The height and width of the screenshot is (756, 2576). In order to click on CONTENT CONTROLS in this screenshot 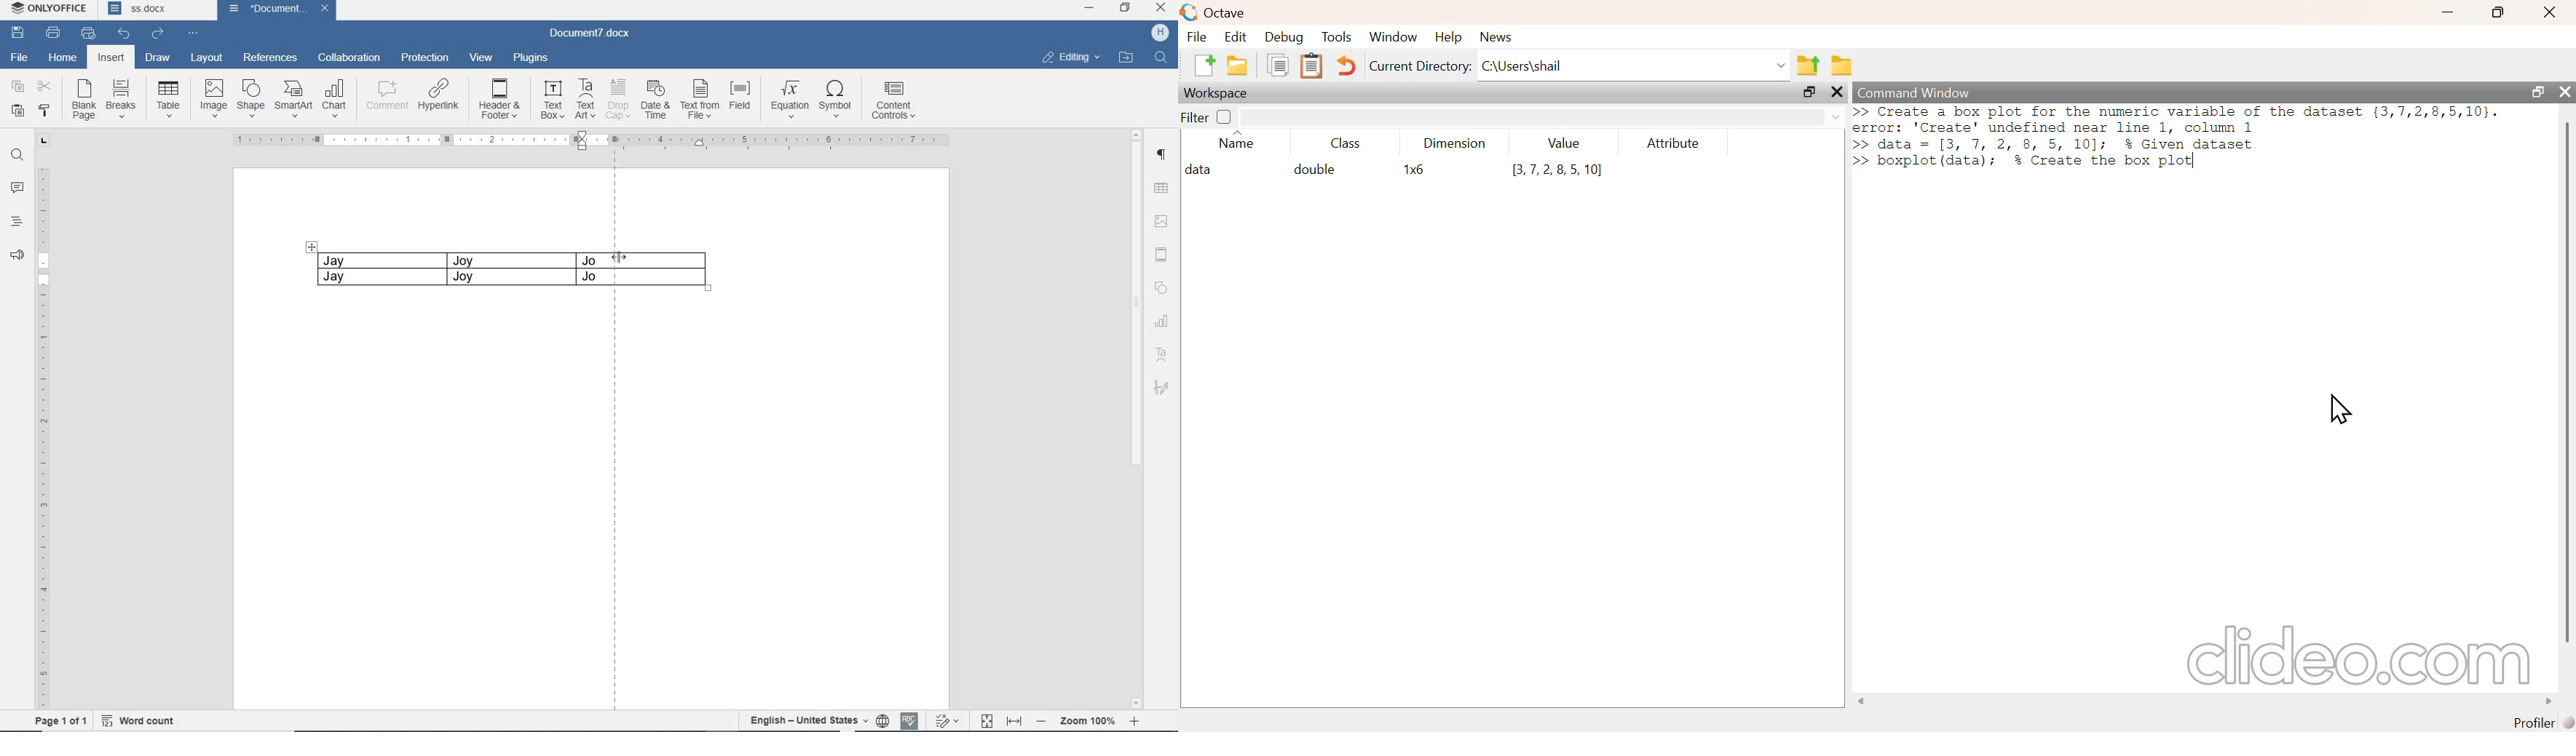, I will do `click(896, 101)`.